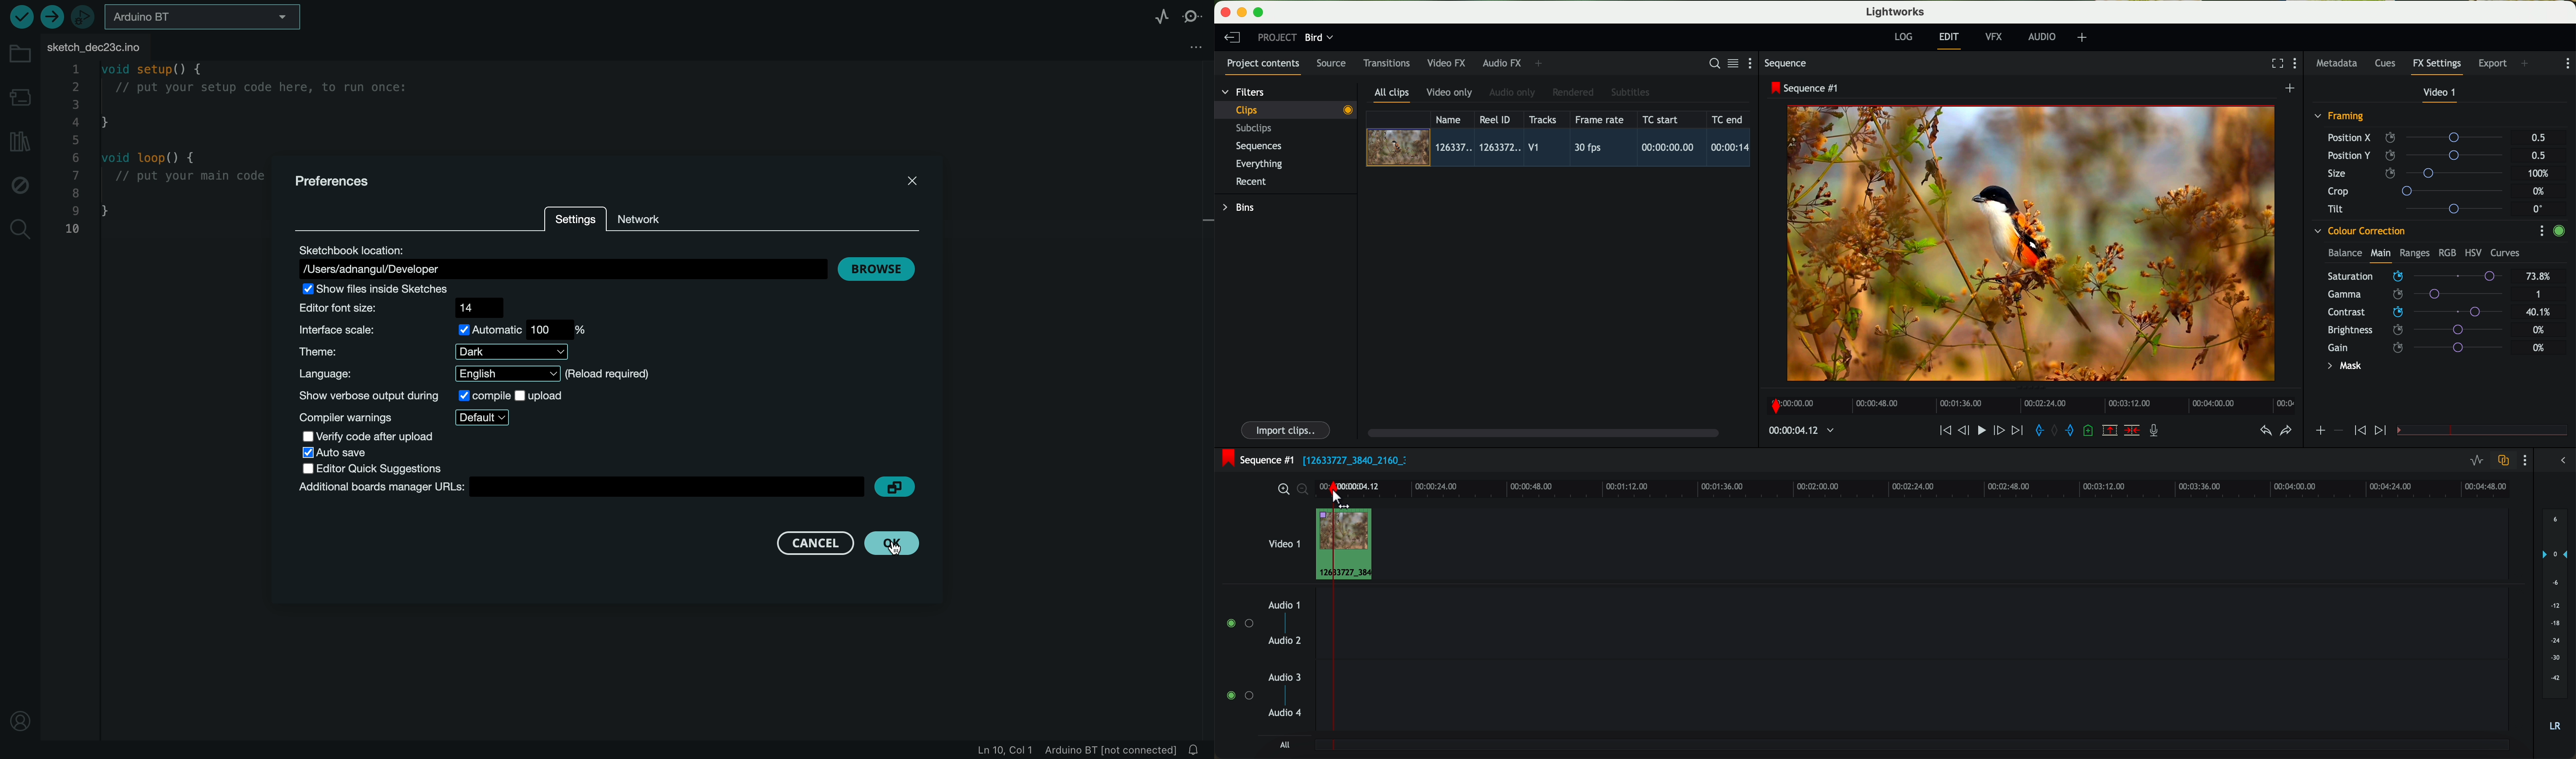 This screenshot has height=784, width=2576. Describe the element at coordinates (2158, 432) in the screenshot. I see `record a voice-over` at that location.